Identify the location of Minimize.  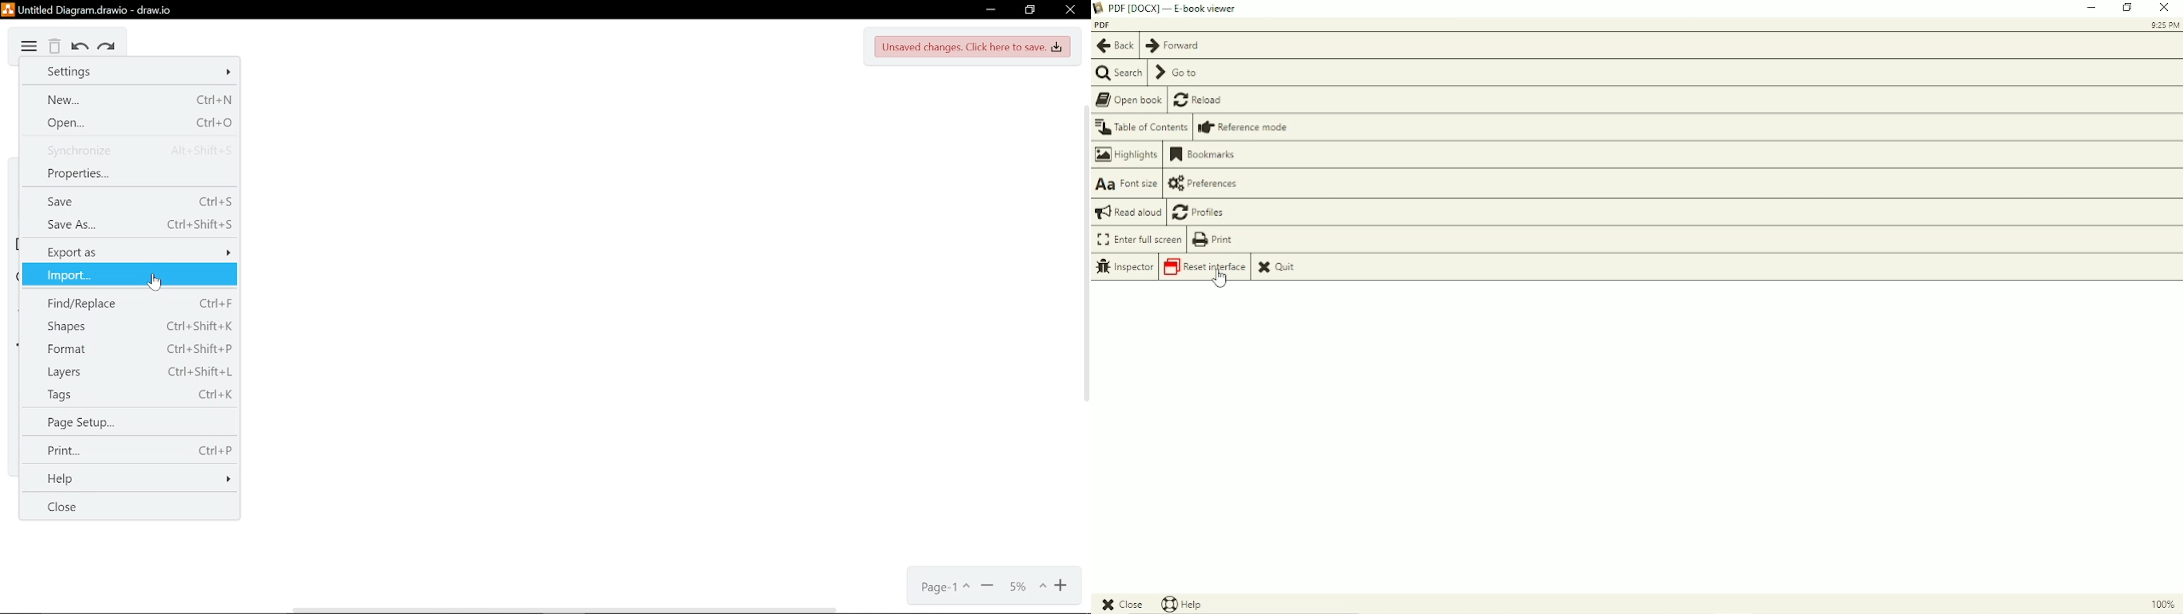
(994, 10).